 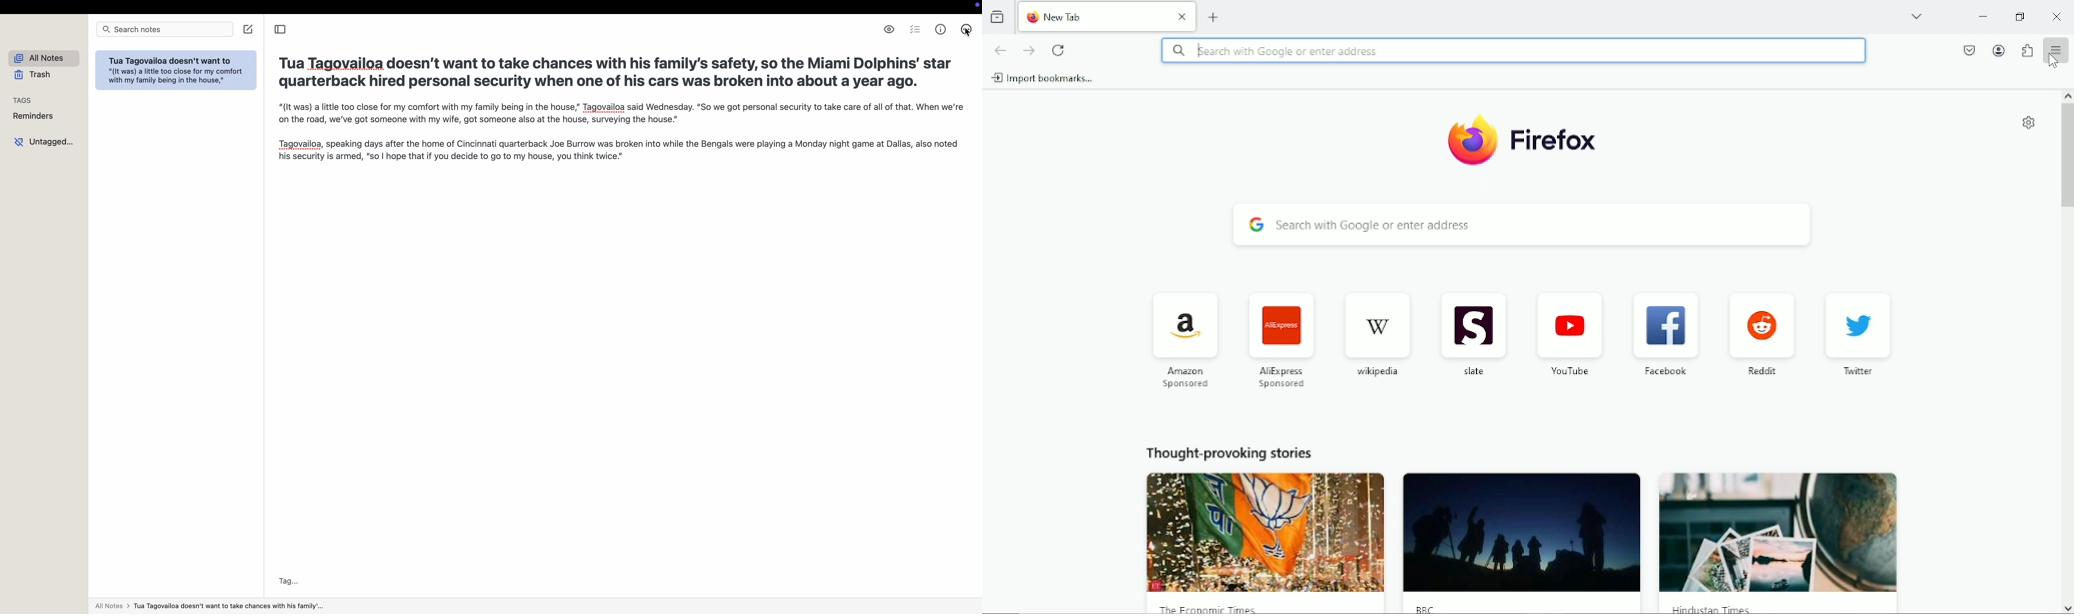 What do you see at coordinates (1999, 50) in the screenshot?
I see `account` at bounding box center [1999, 50].